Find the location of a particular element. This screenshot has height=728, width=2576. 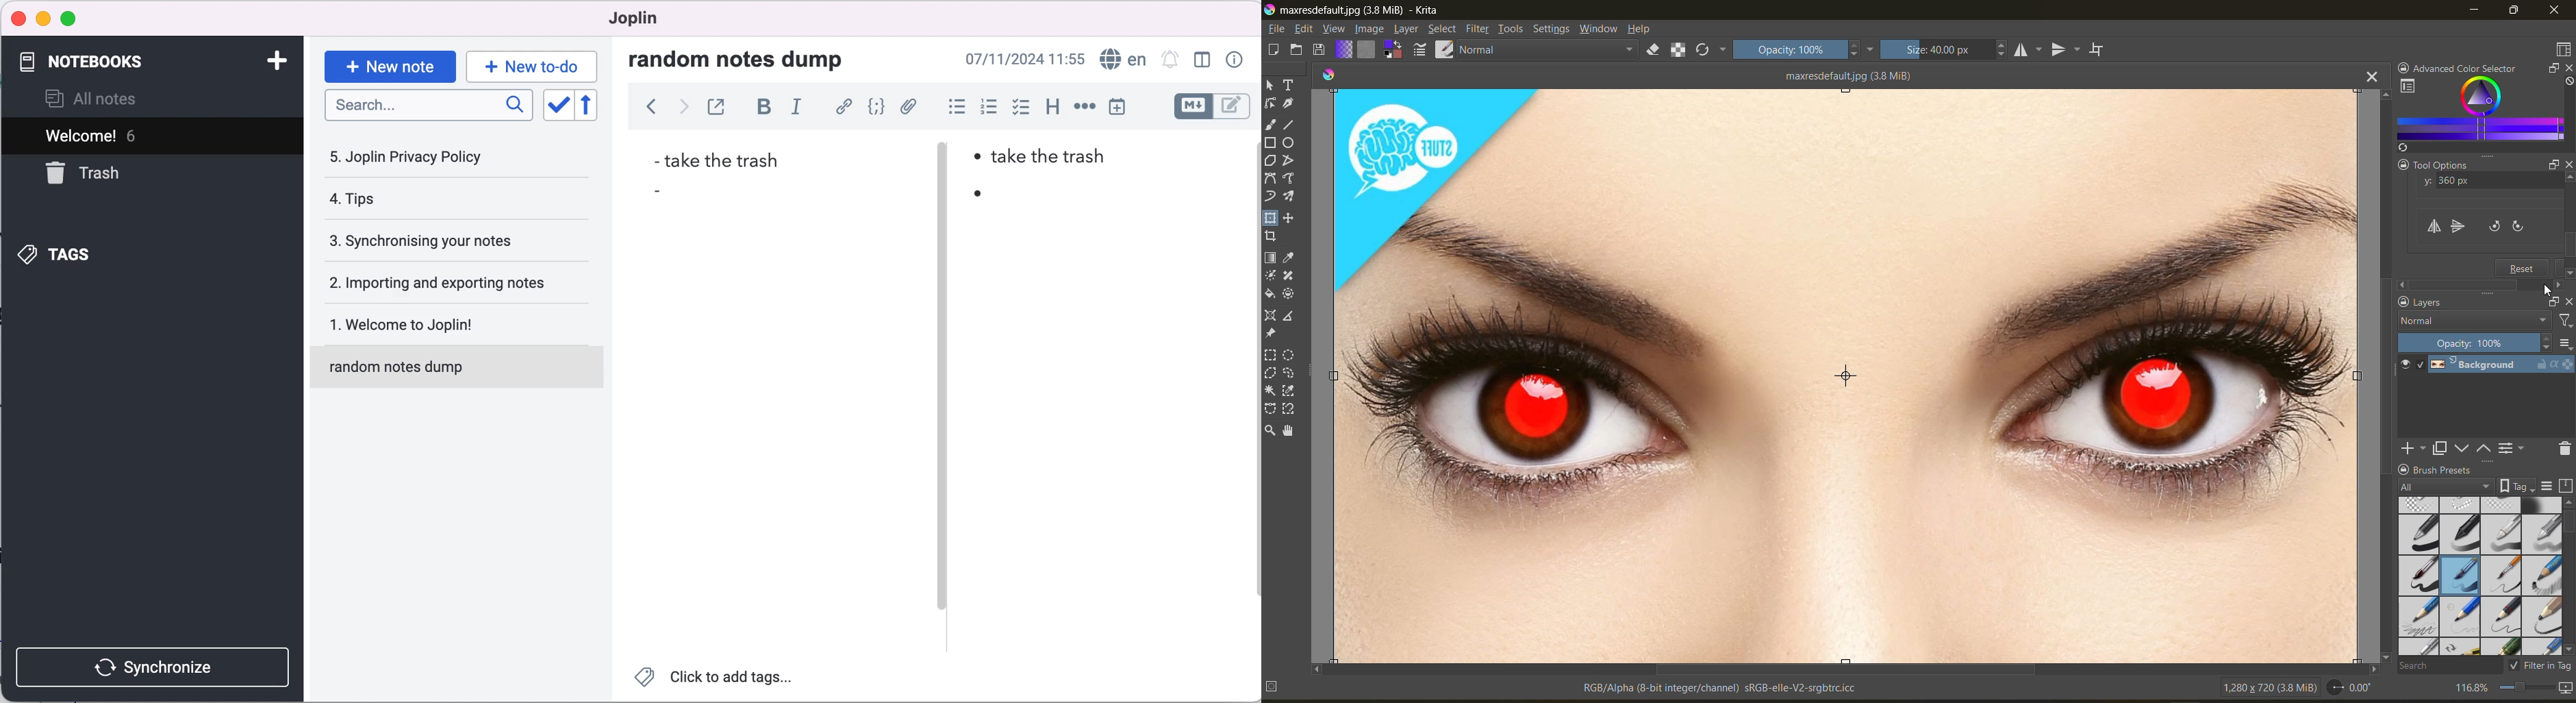

lock docker is located at coordinates (2404, 469).